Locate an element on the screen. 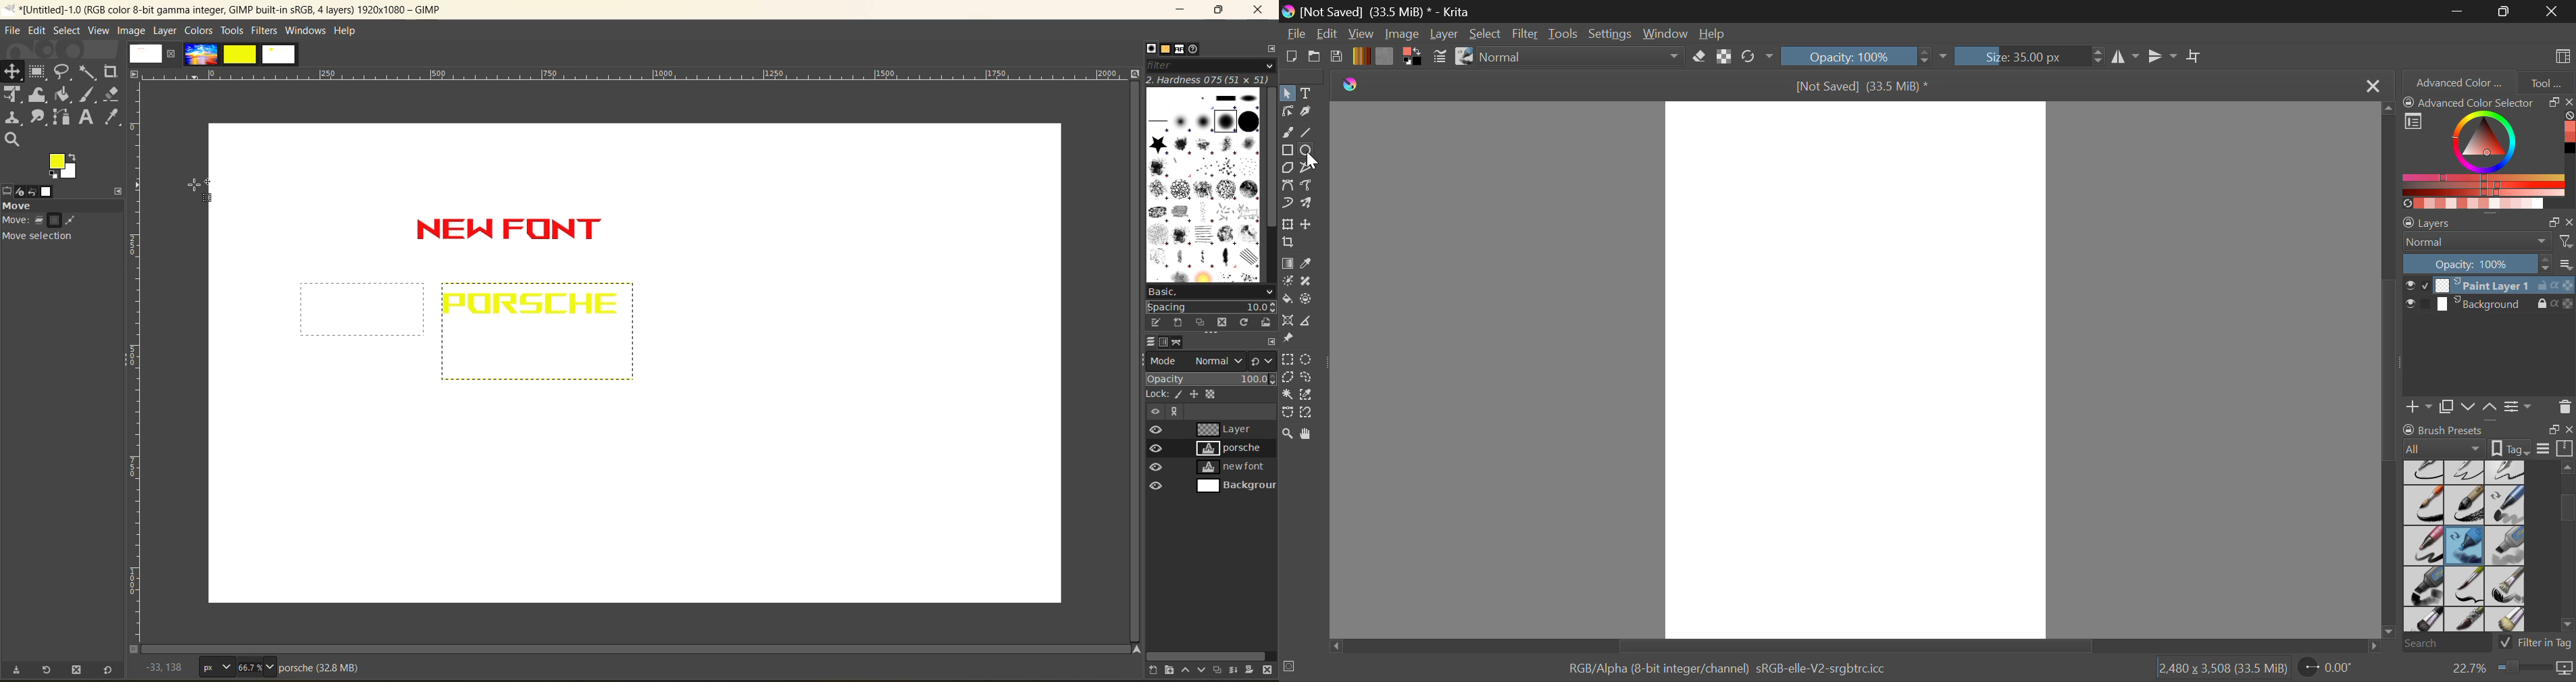 This screenshot has height=700, width=2576. Texture is located at coordinates (1384, 55).